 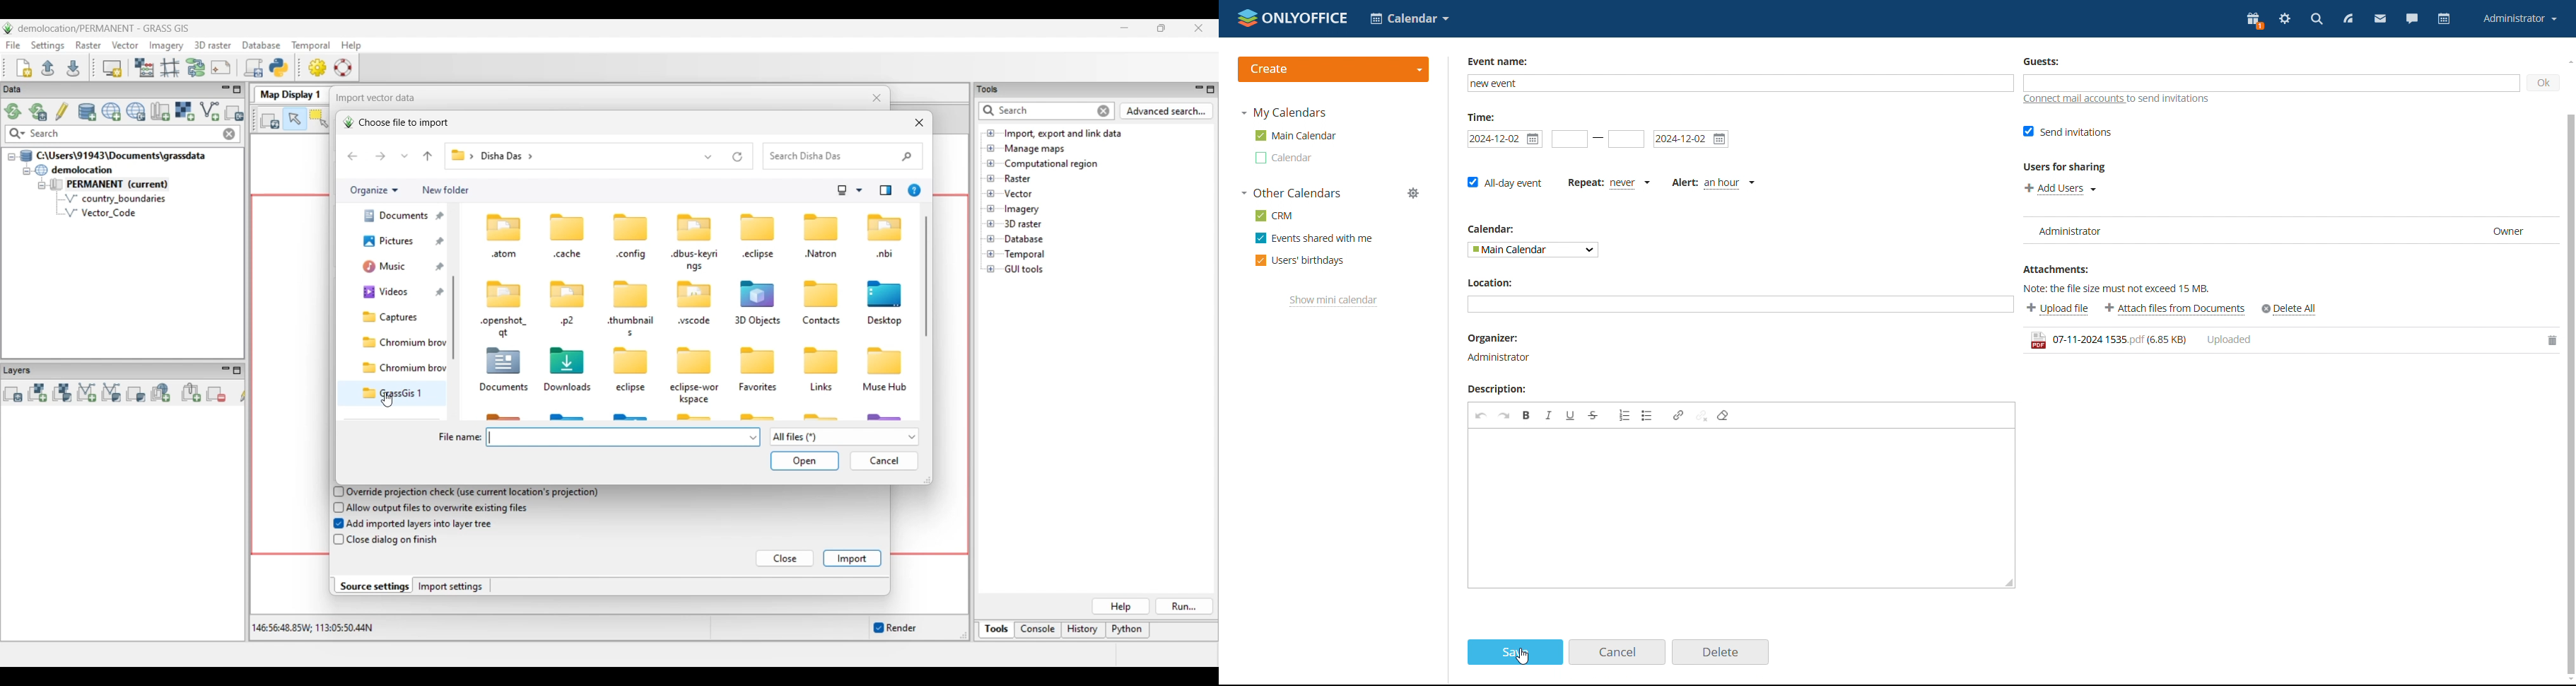 What do you see at coordinates (1506, 183) in the screenshot?
I see `all-day event` at bounding box center [1506, 183].